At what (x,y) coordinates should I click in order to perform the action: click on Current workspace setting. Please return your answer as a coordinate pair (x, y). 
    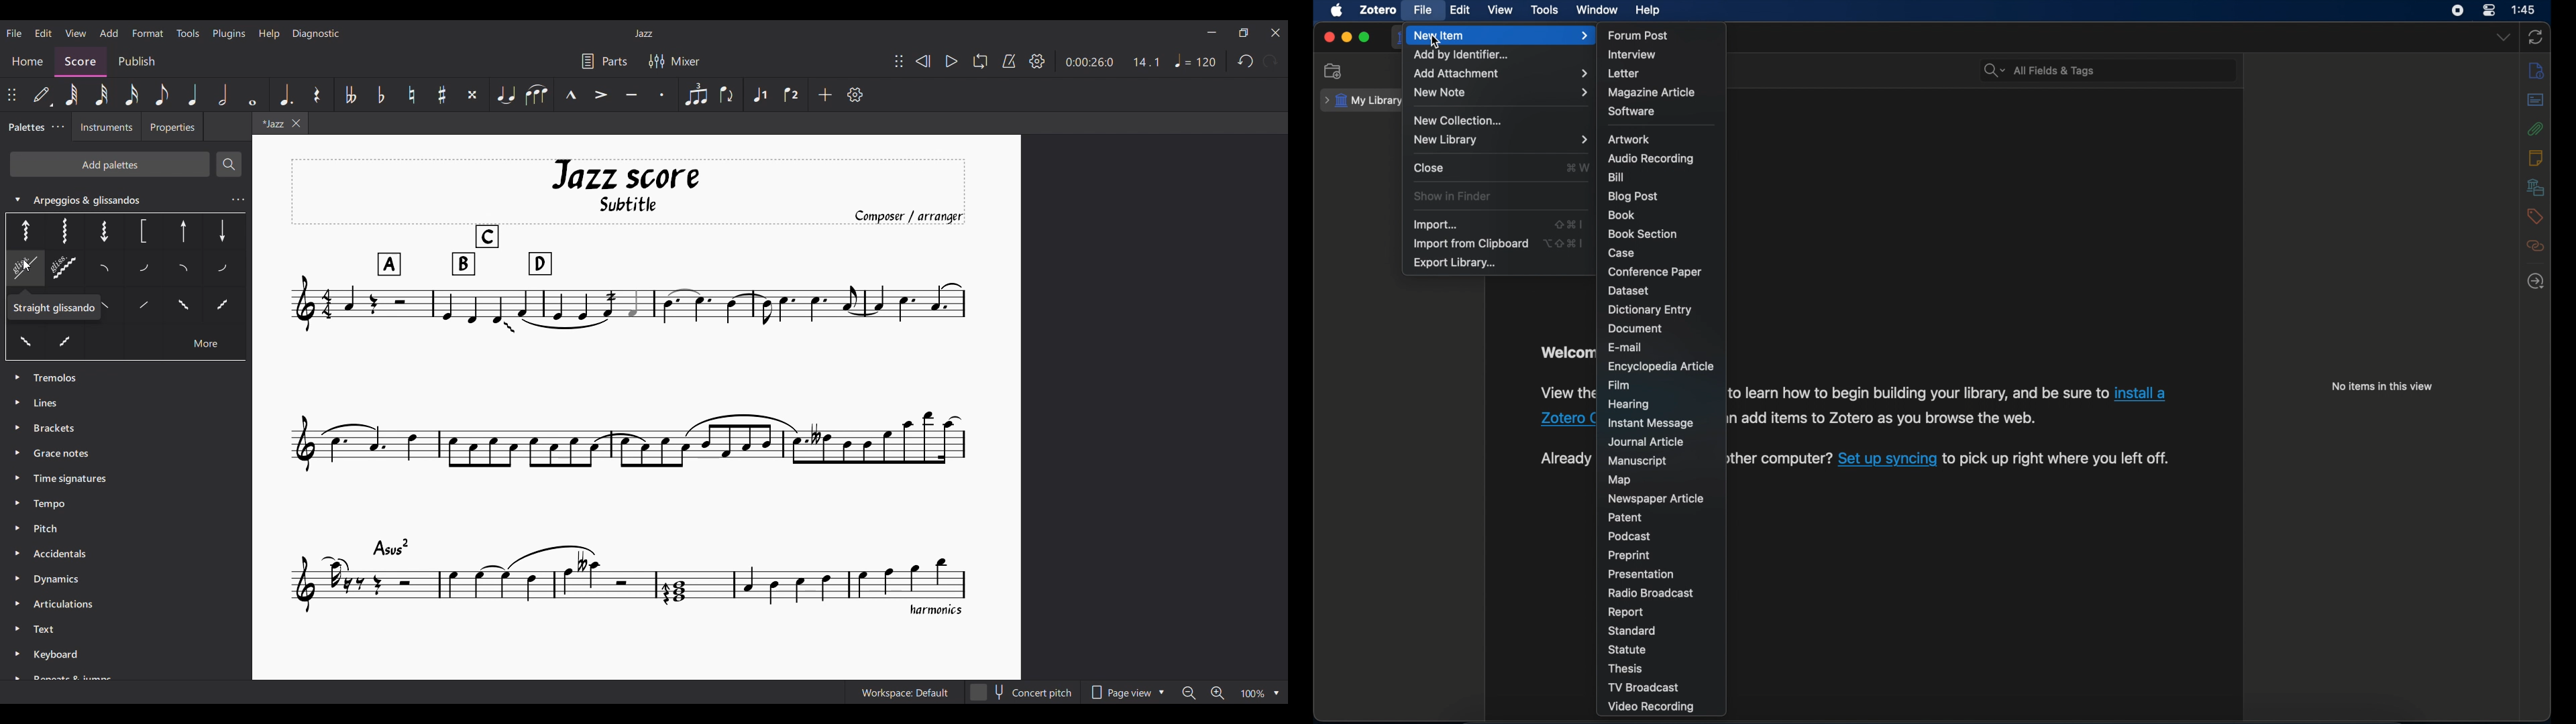
    Looking at the image, I should click on (906, 692).